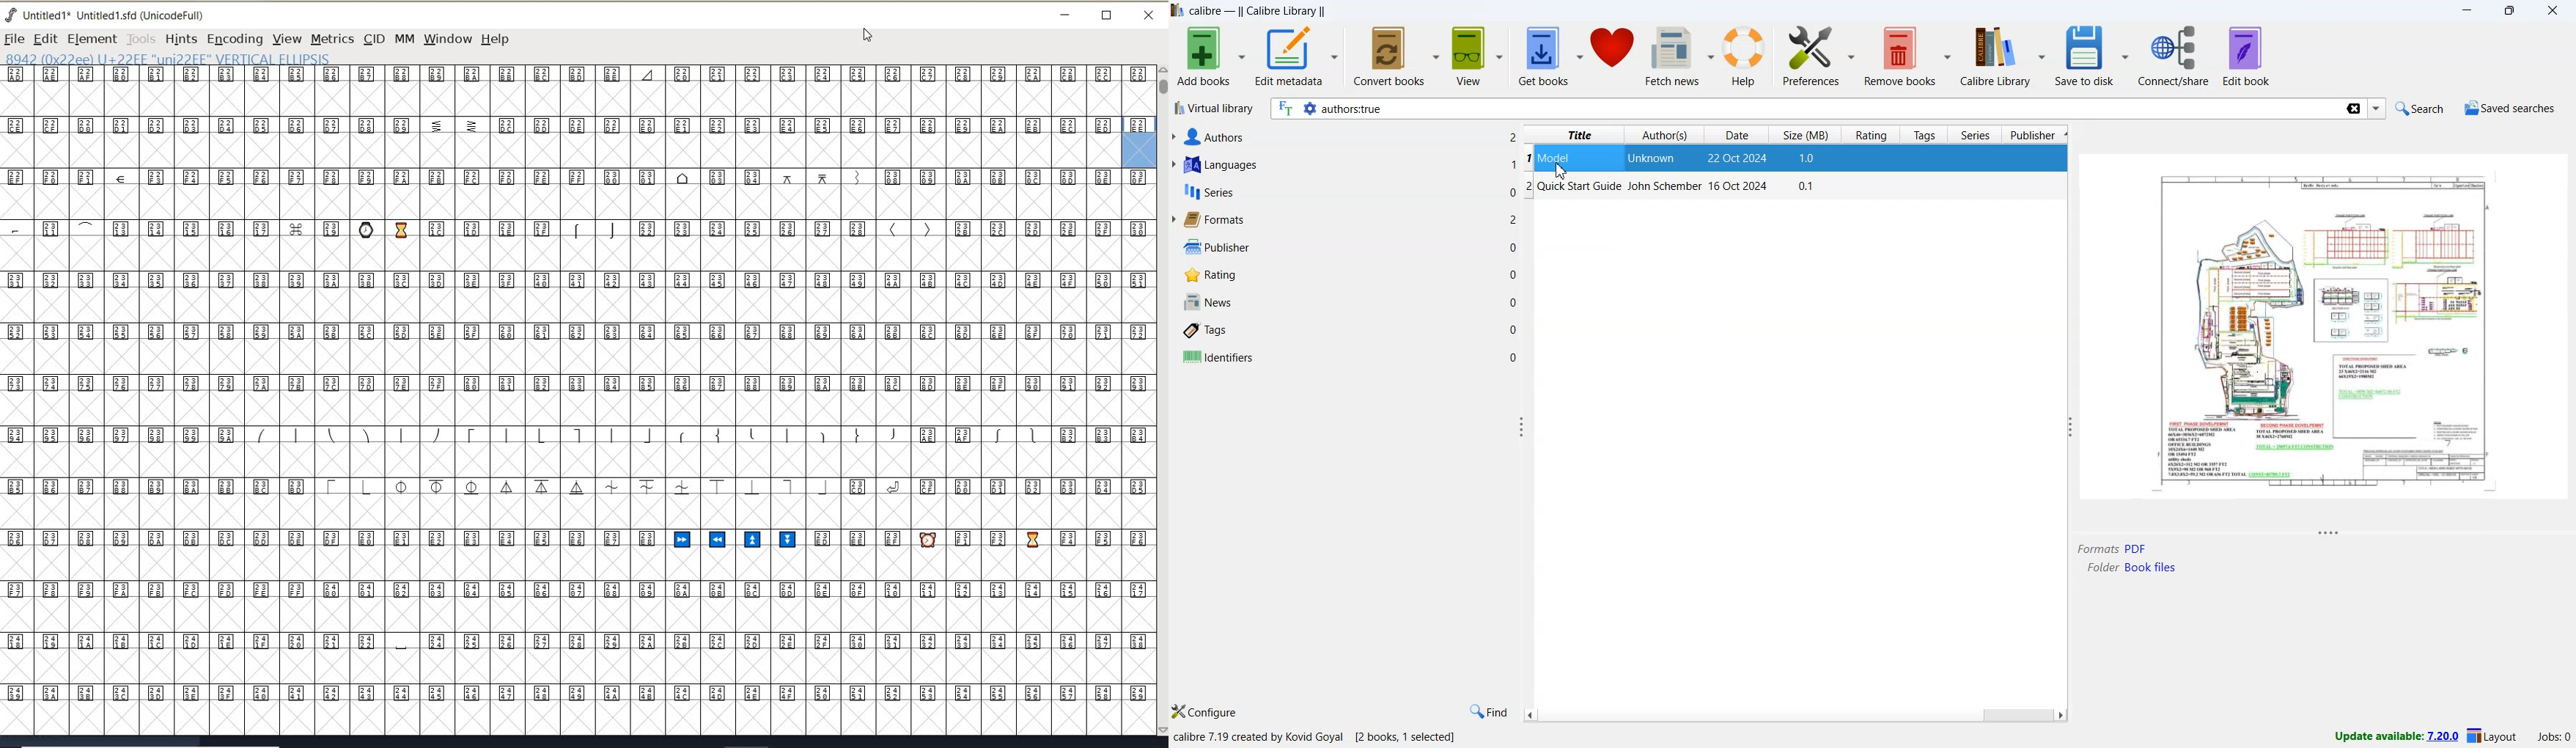 Image resolution: width=2576 pixels, height=756 pixels. What do you see at coordinates (2006, 56) in the screenshot?
I see `calibre library` at bounding box center [2006, 56].